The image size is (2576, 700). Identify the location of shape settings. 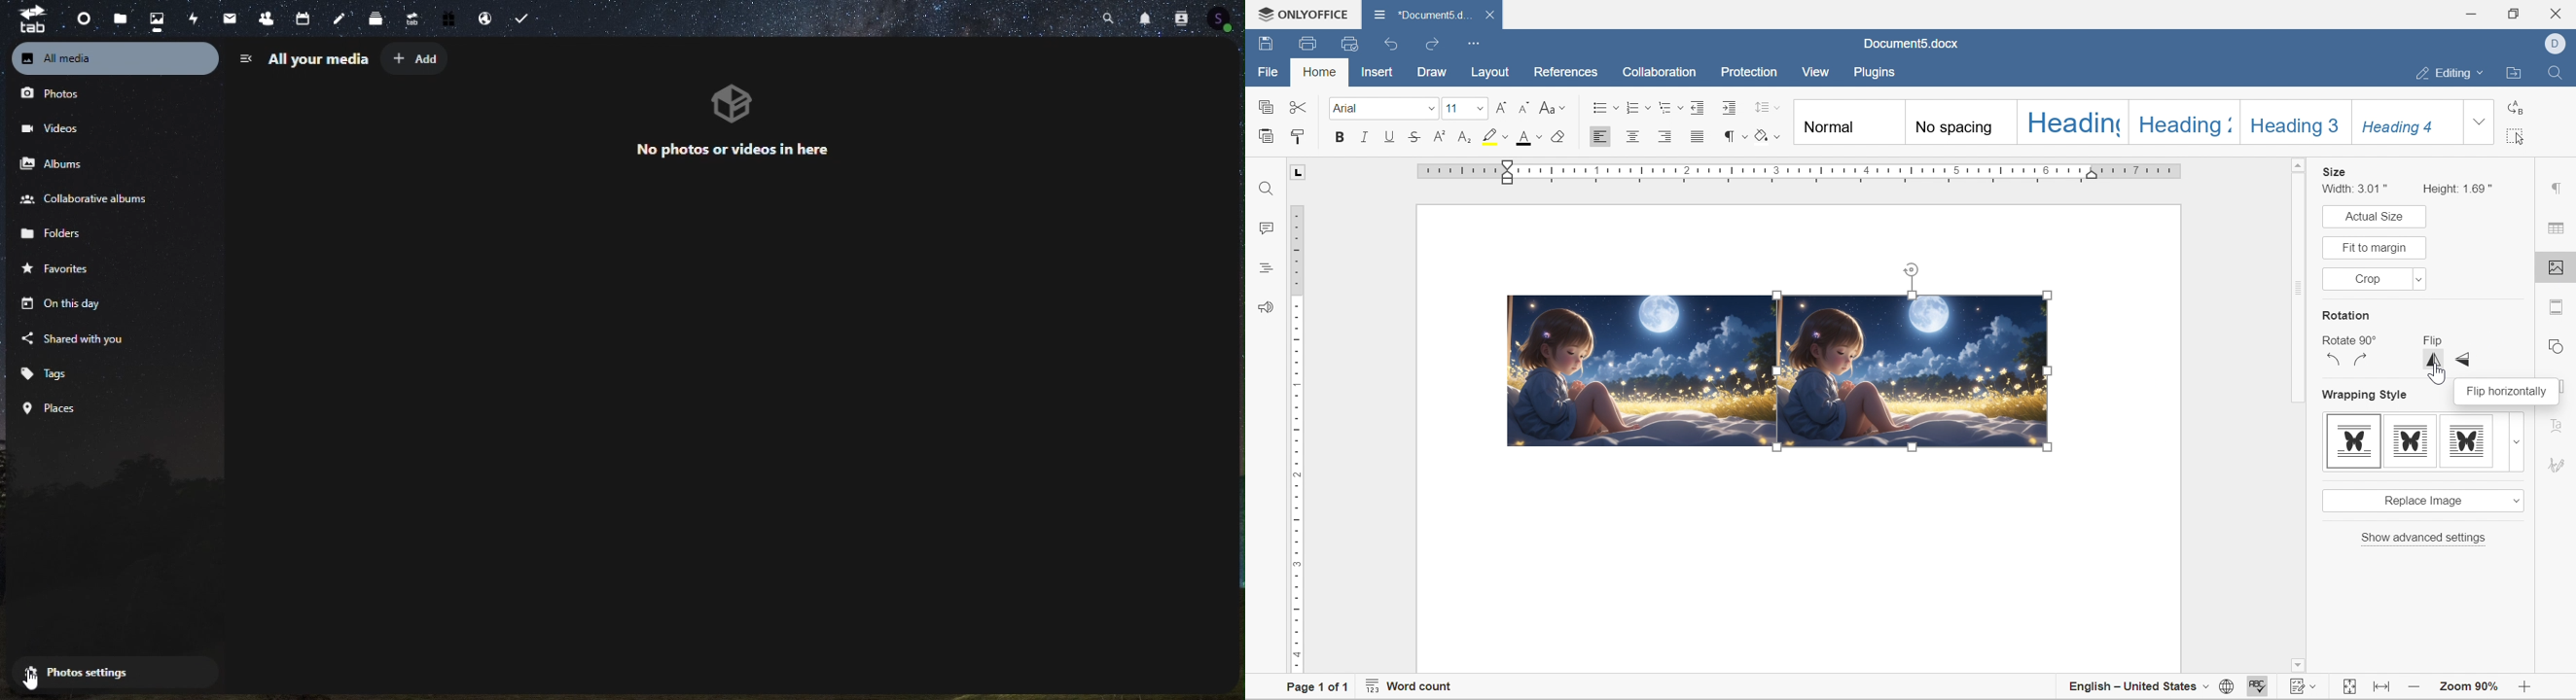
(2560, 344).